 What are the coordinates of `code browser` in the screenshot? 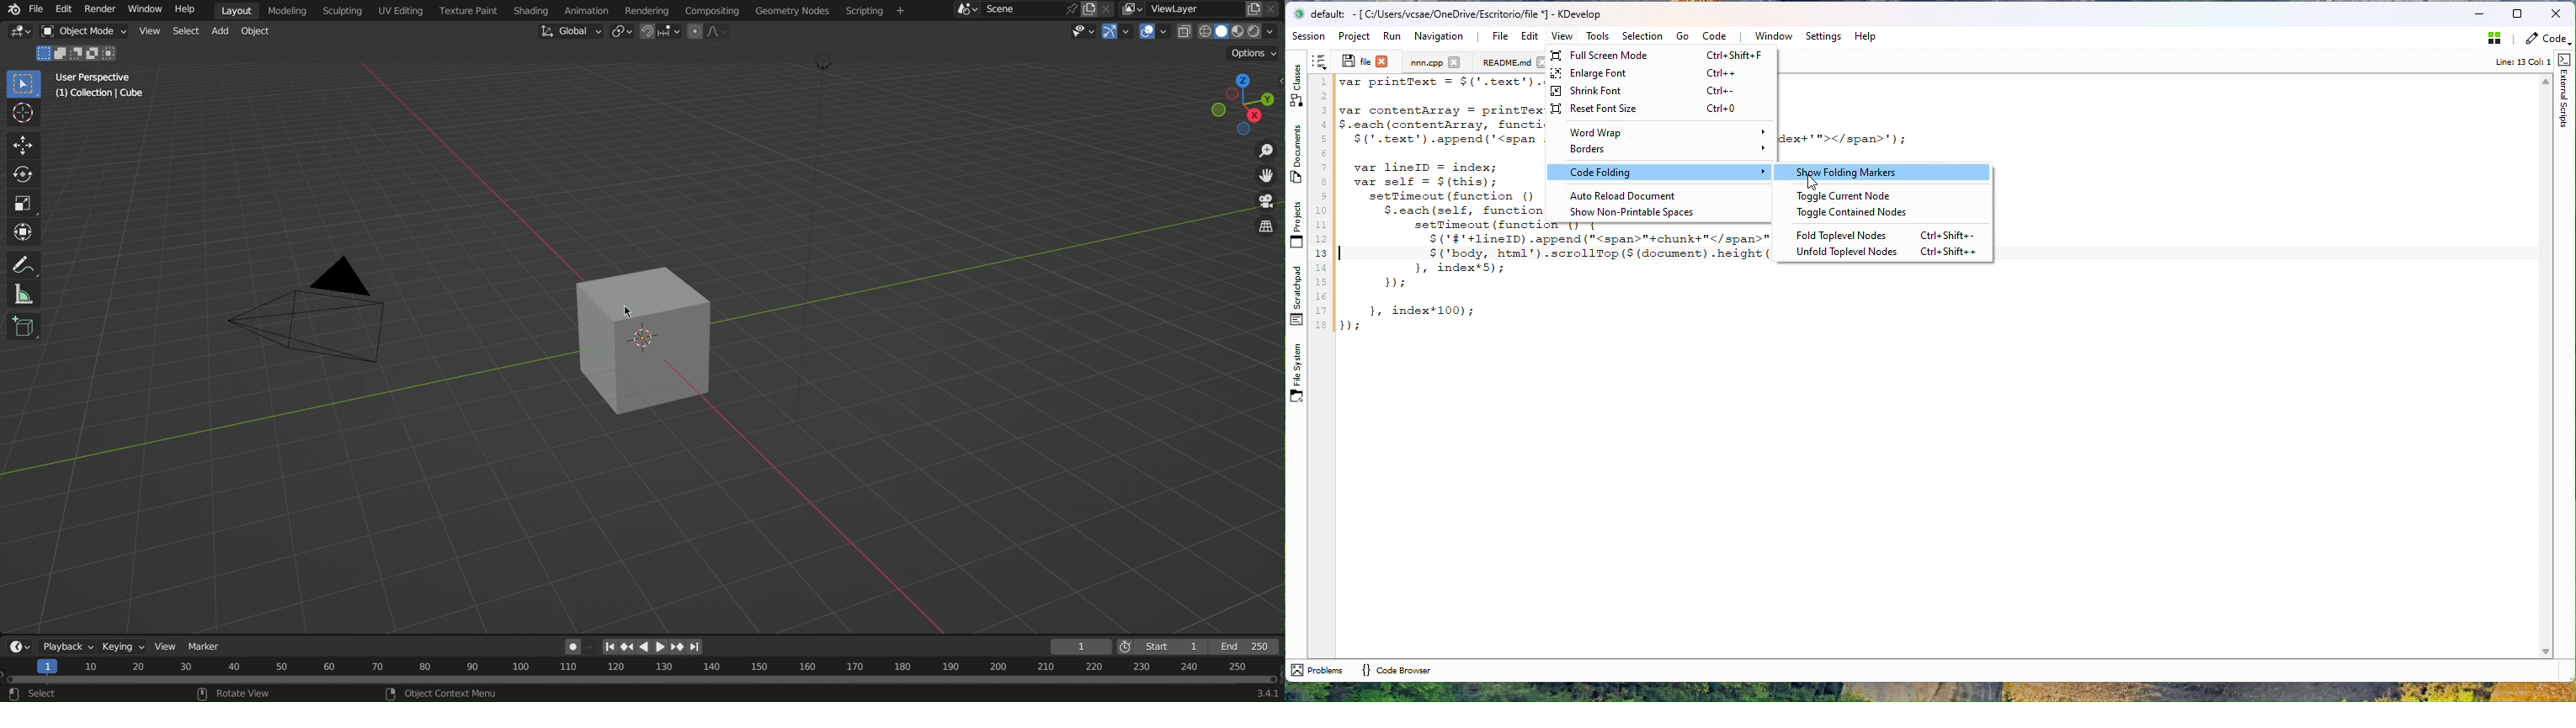 It's located at (1396, 669).